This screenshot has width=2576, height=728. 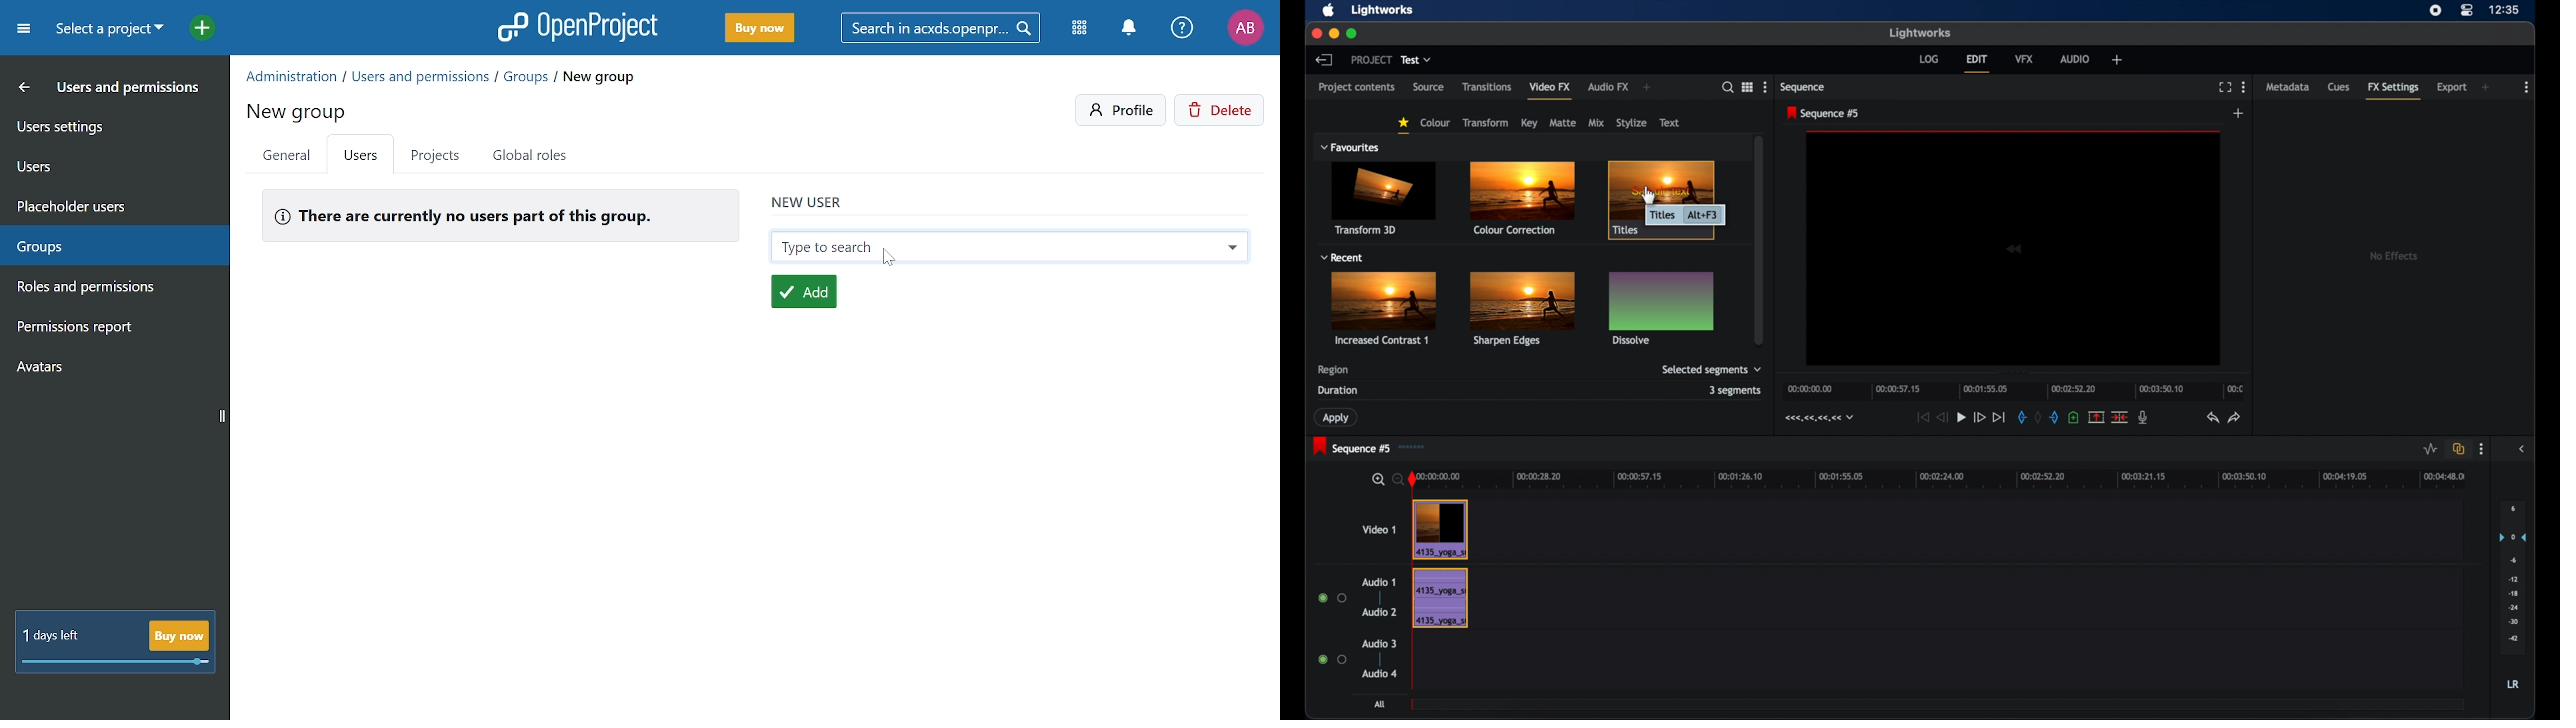 What do you see at coordinates (1823, 113) in the screenshot?
I see `sequence 5` at bounding box center [1823, 113].